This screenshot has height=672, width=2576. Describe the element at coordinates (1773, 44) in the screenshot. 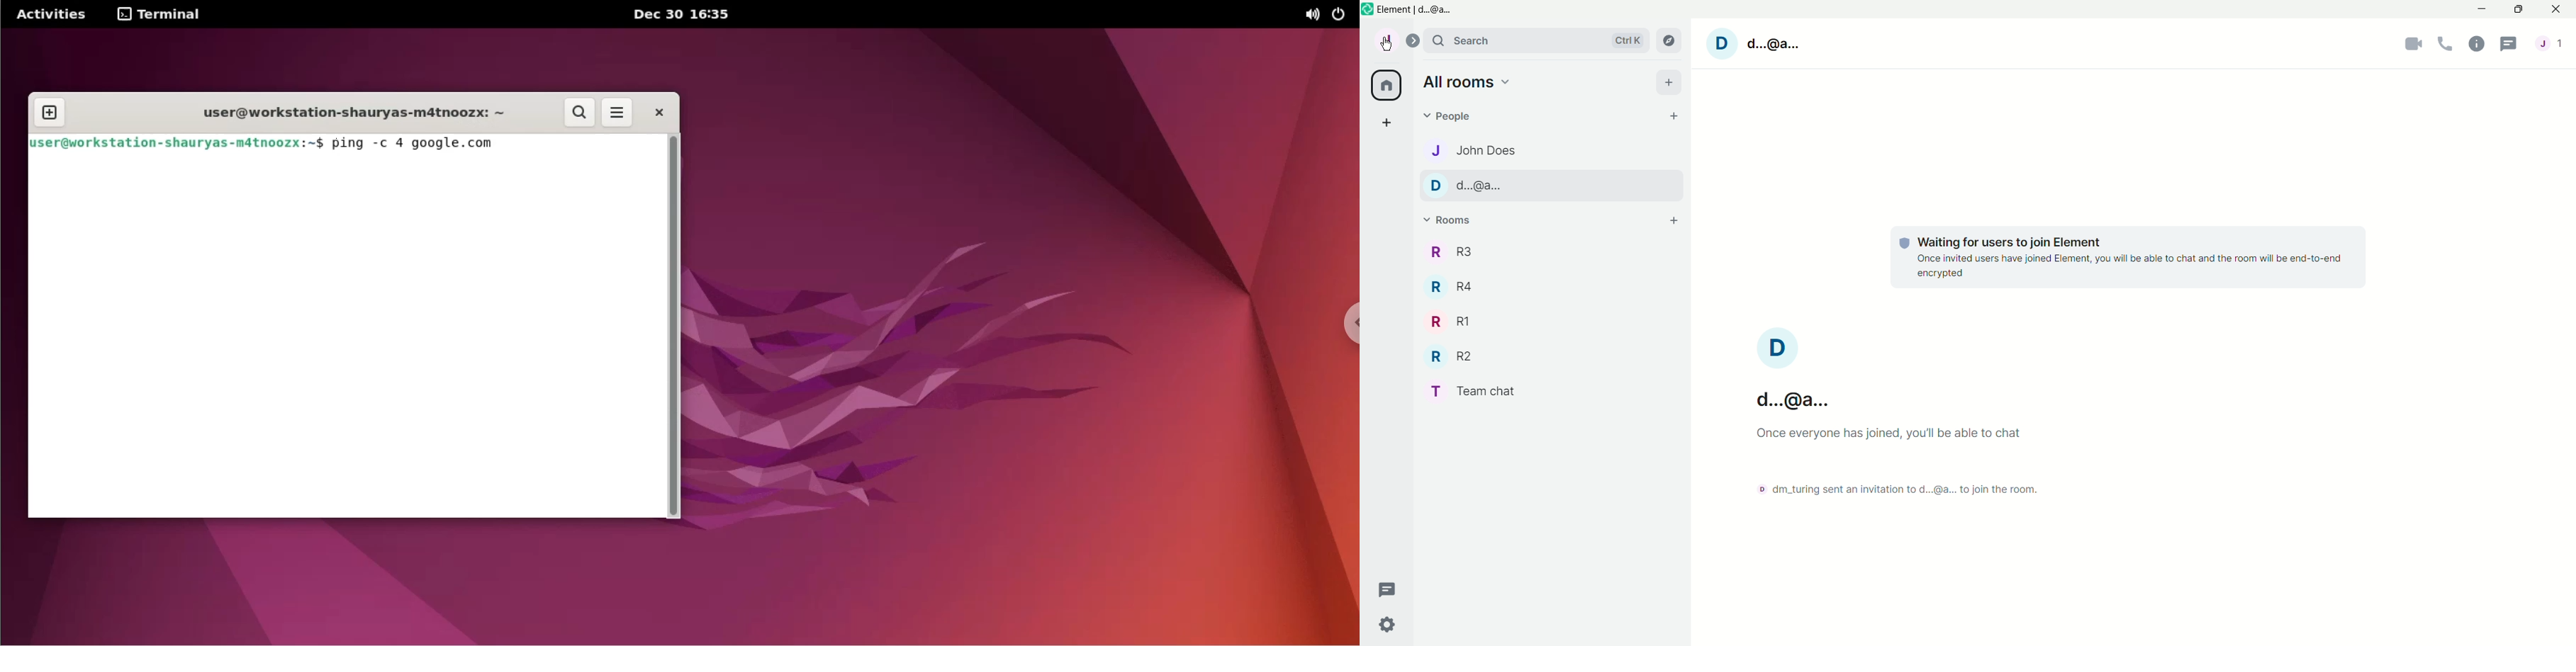

I see `d...@a...` at that location.